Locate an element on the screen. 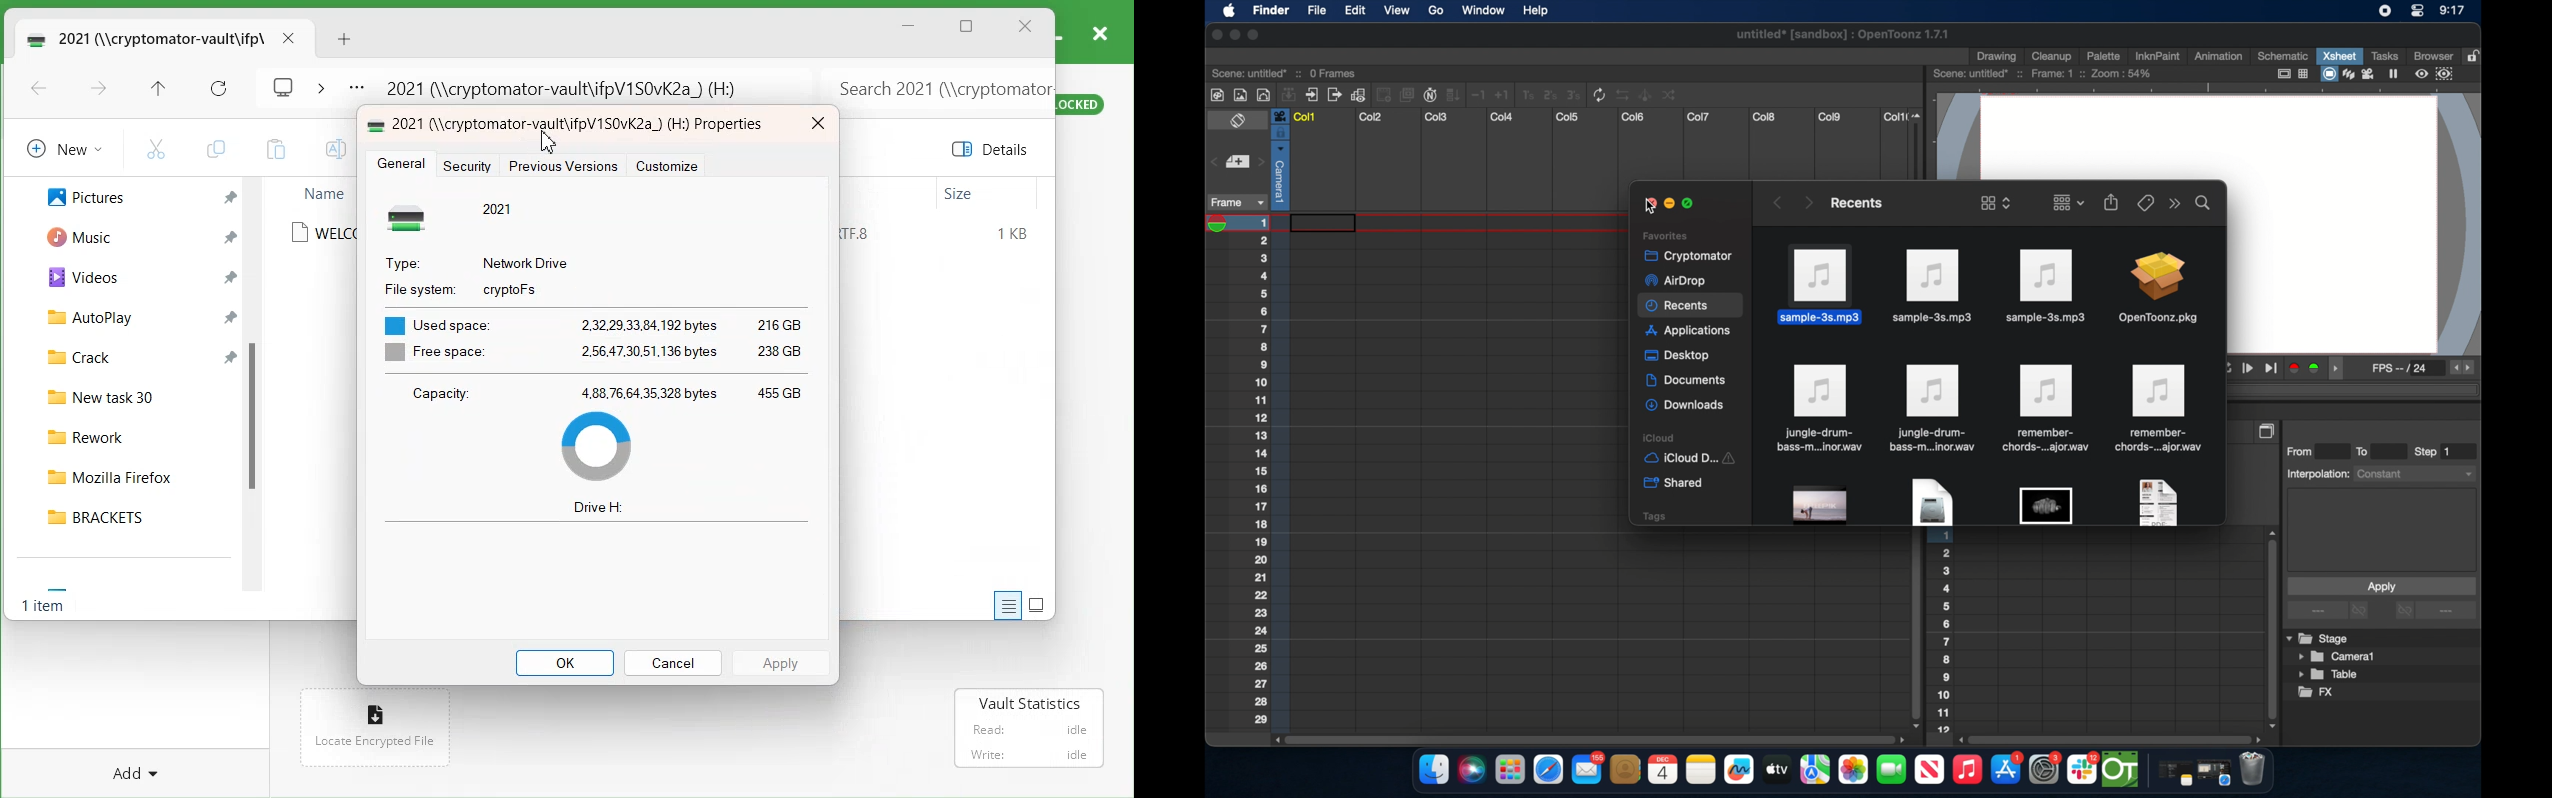 The image size is (2576, 812). icon is located at coordinates (1933, 408).